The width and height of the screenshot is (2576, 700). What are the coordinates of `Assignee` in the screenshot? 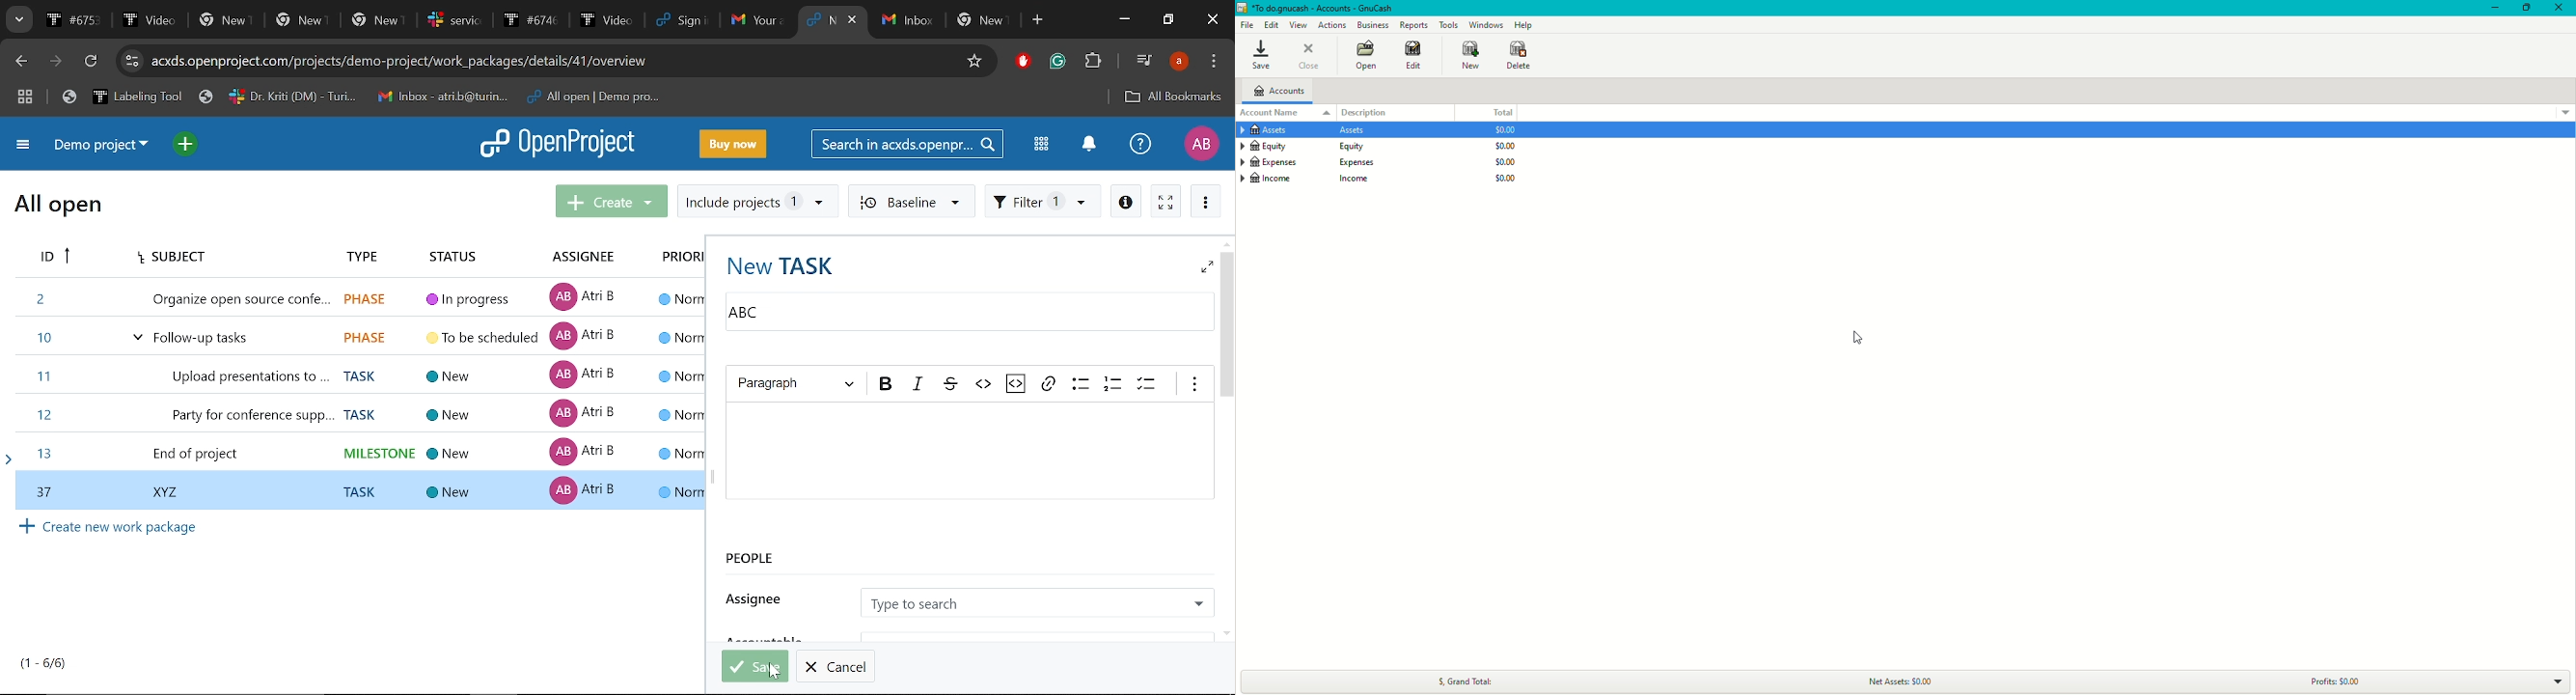 It's located at (1036, 601).